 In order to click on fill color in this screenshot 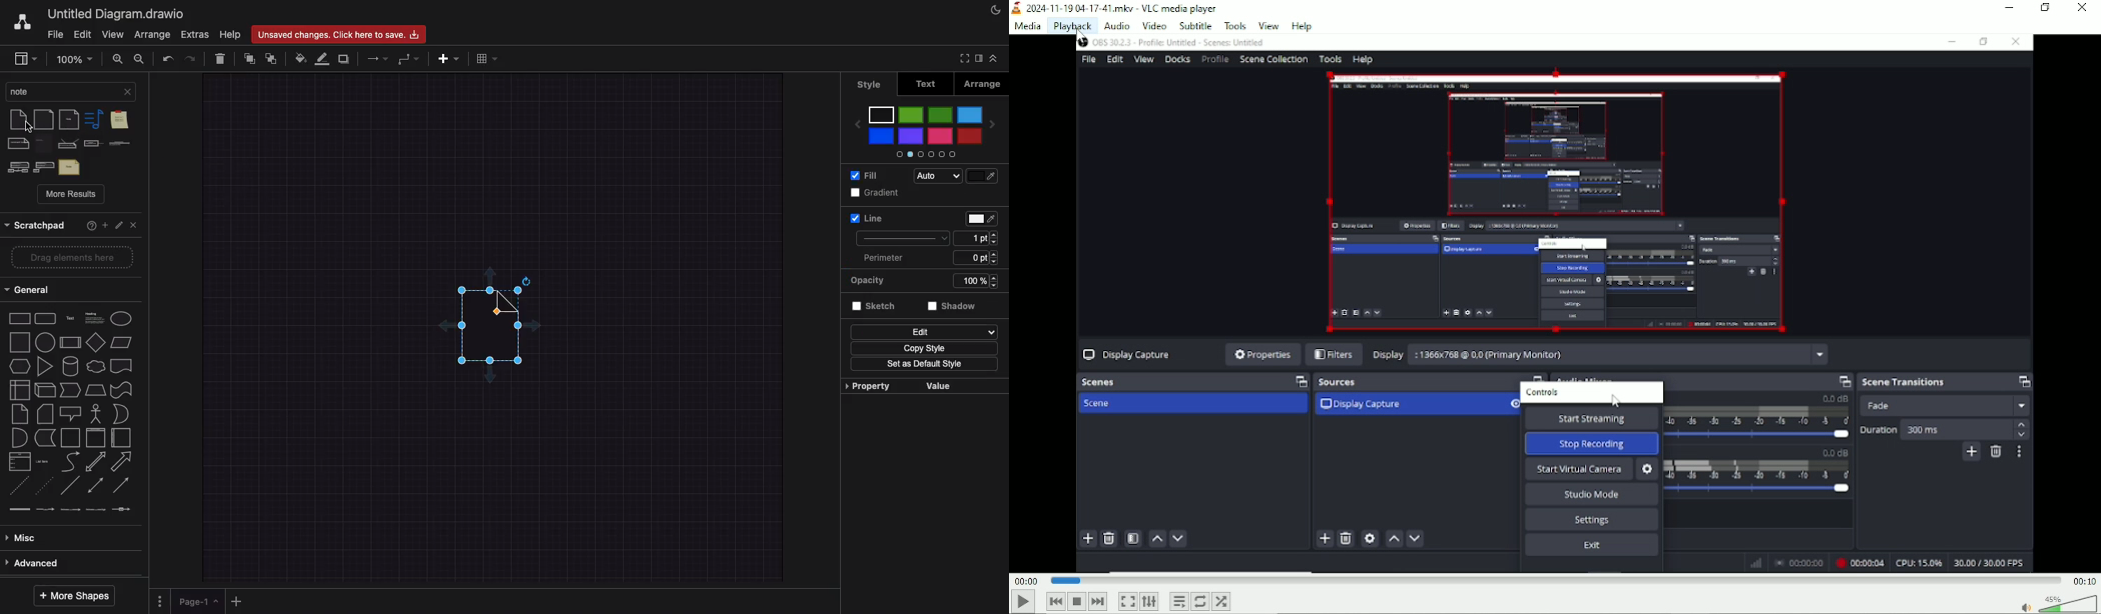, I will do `click(981, 176)`.